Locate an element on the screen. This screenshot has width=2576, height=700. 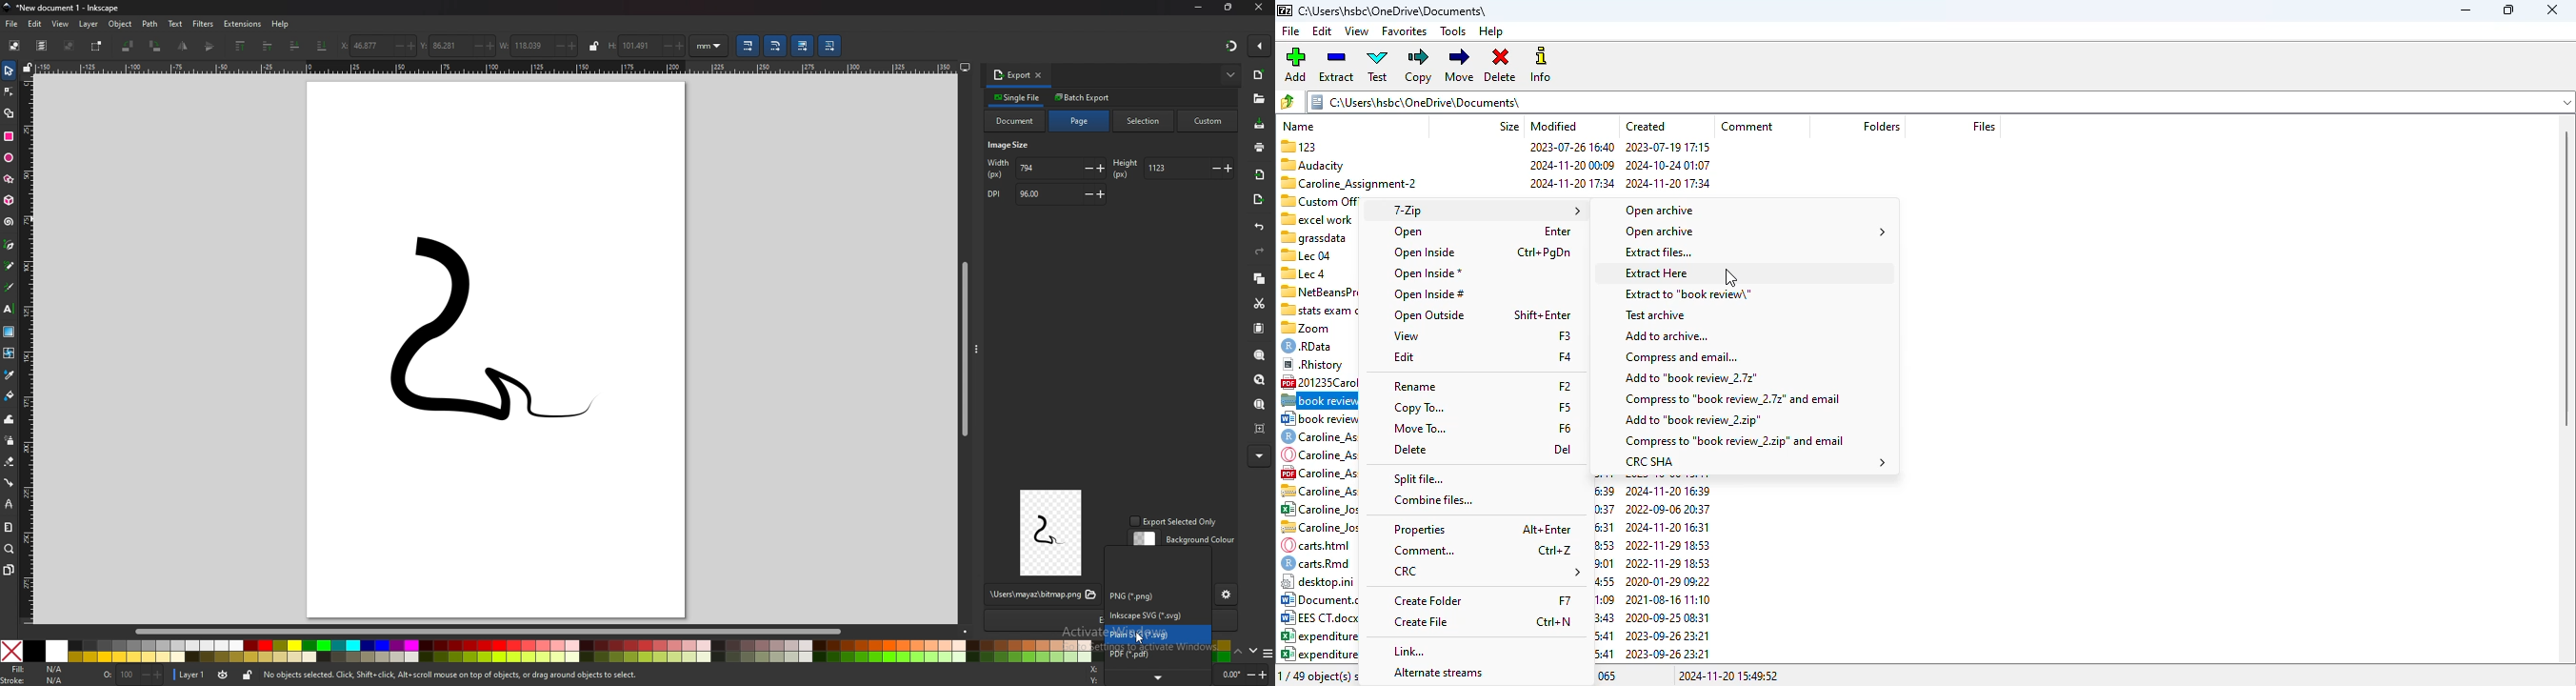
open archive is located at coordinates (1754, 232).